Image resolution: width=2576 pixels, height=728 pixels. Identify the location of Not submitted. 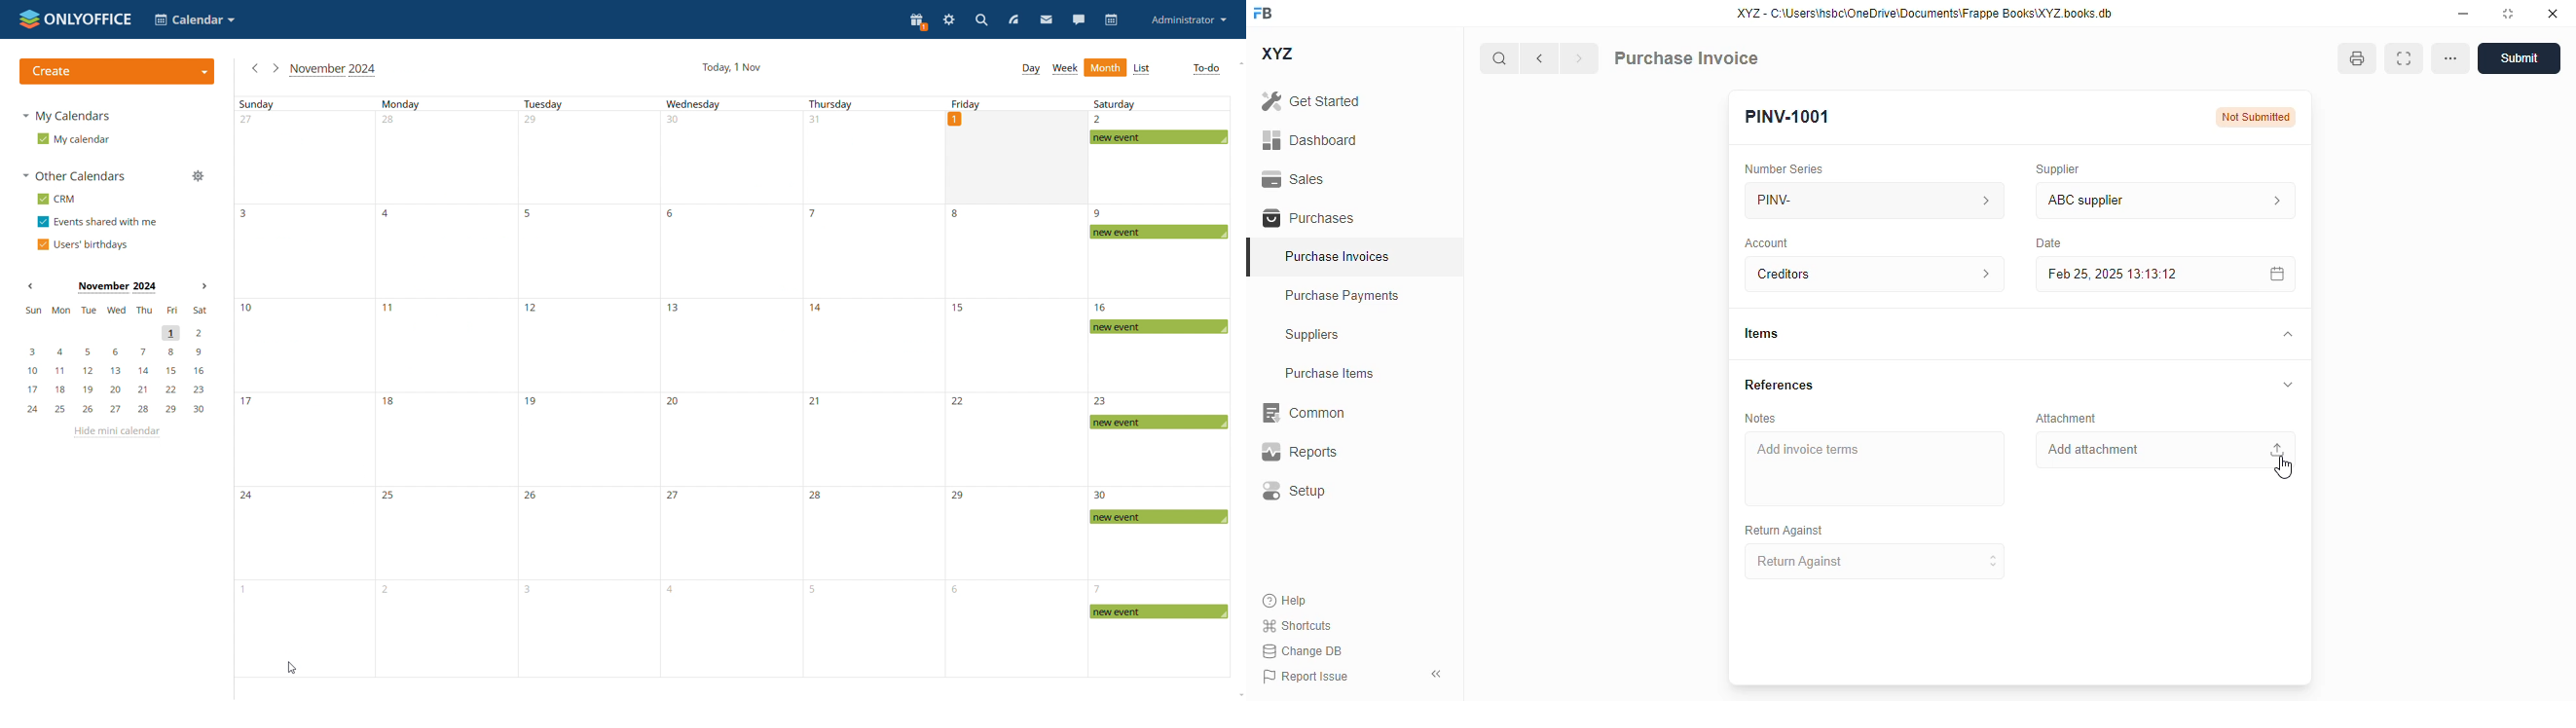
(2257, 117).